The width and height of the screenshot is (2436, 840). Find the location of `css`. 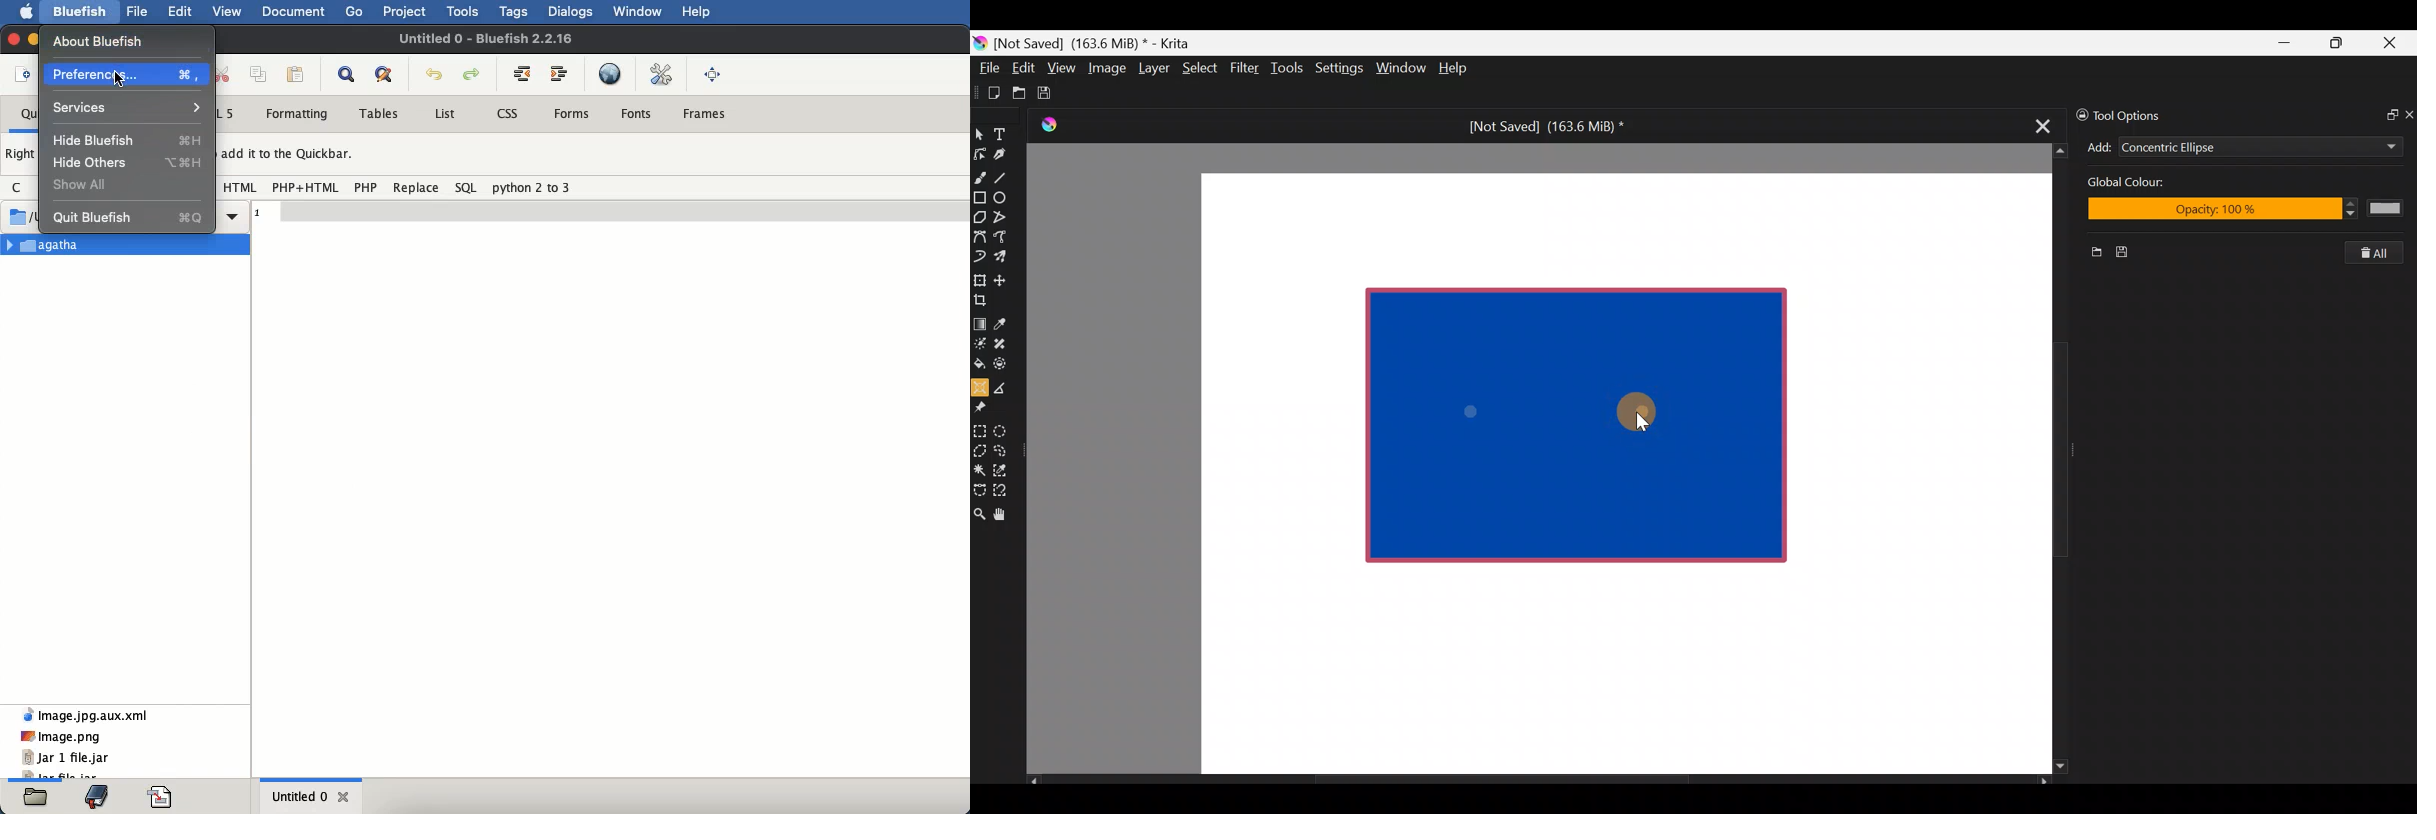

css is located at coordinates (509, 112).